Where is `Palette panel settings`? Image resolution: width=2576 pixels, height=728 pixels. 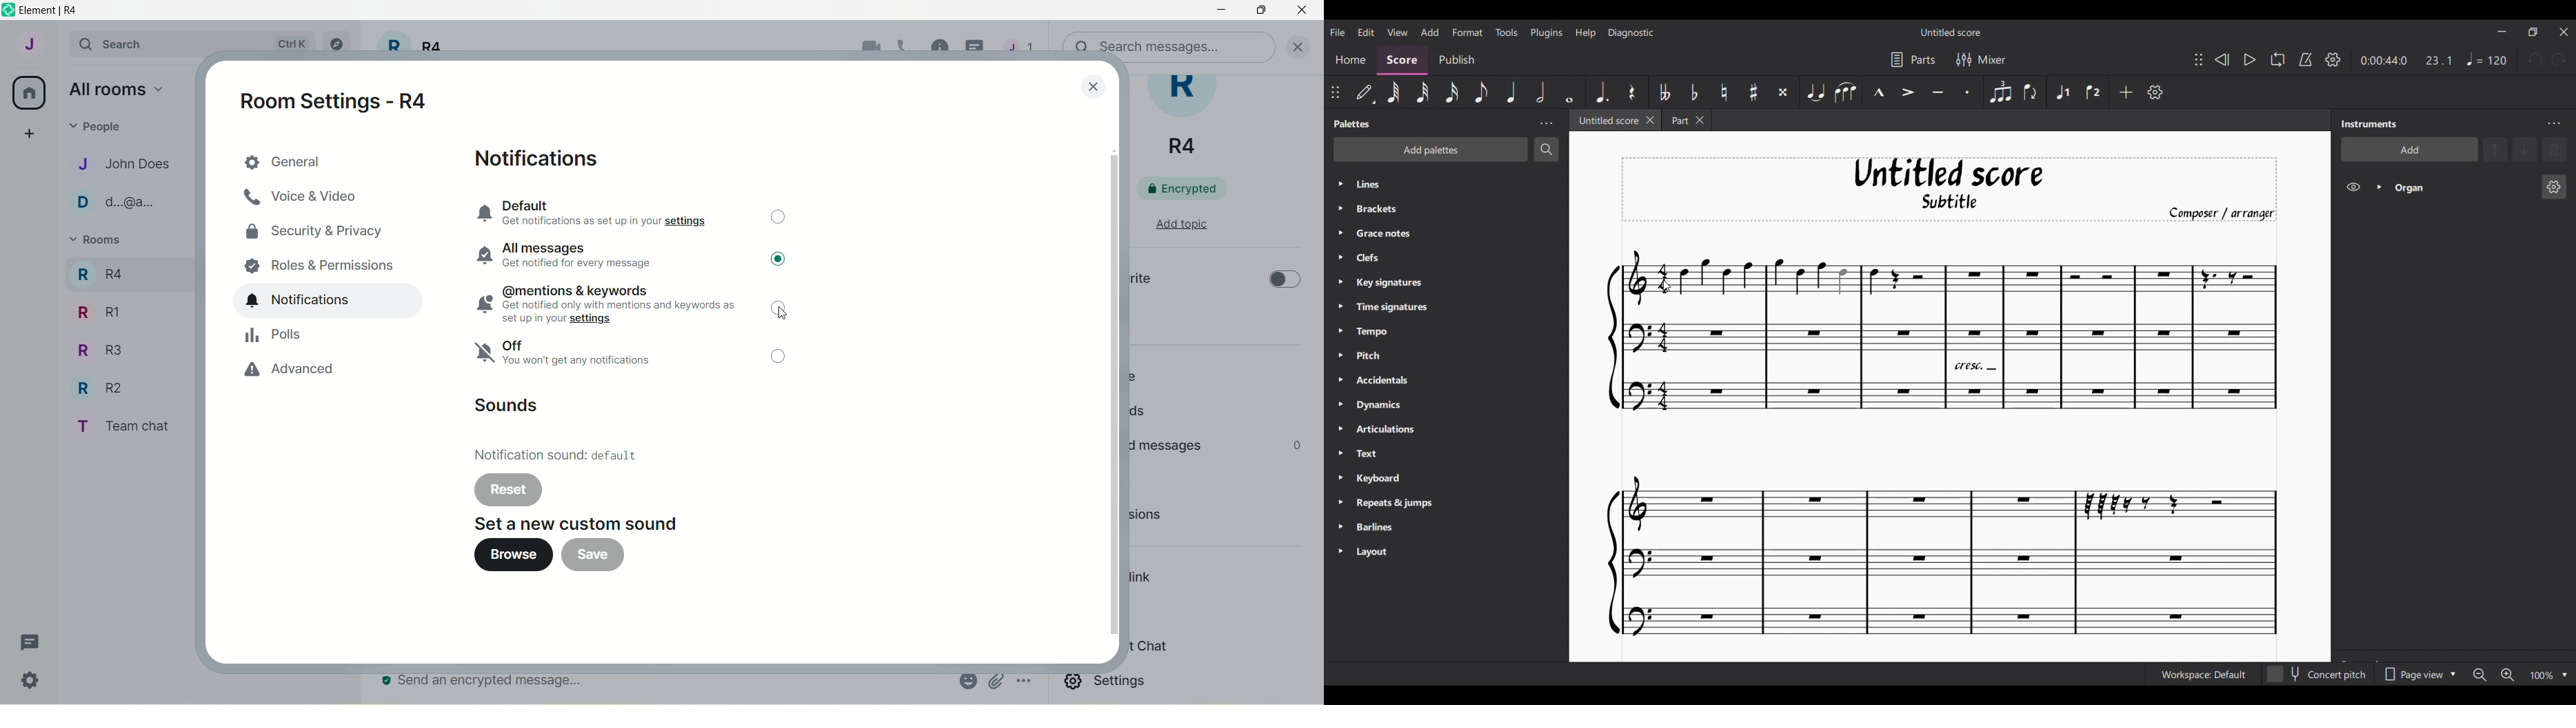 Palette panel settings is located at coordinates (1546, 124).